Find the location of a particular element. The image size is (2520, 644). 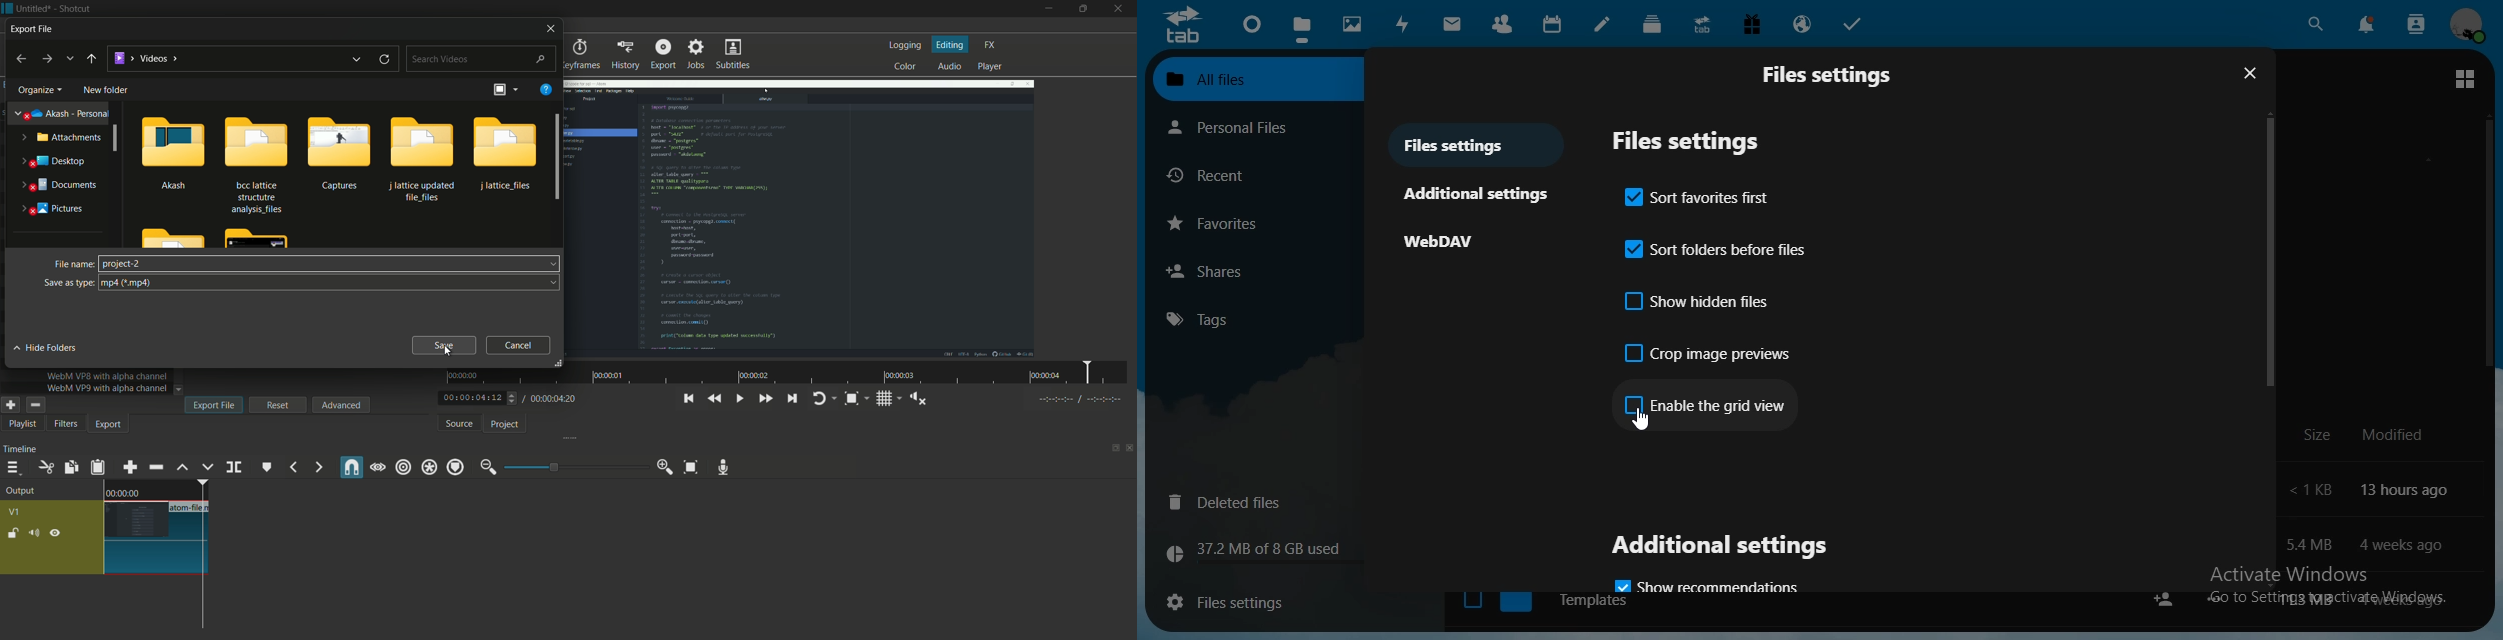

sort folders before files is located at coordinates (1718, 246).